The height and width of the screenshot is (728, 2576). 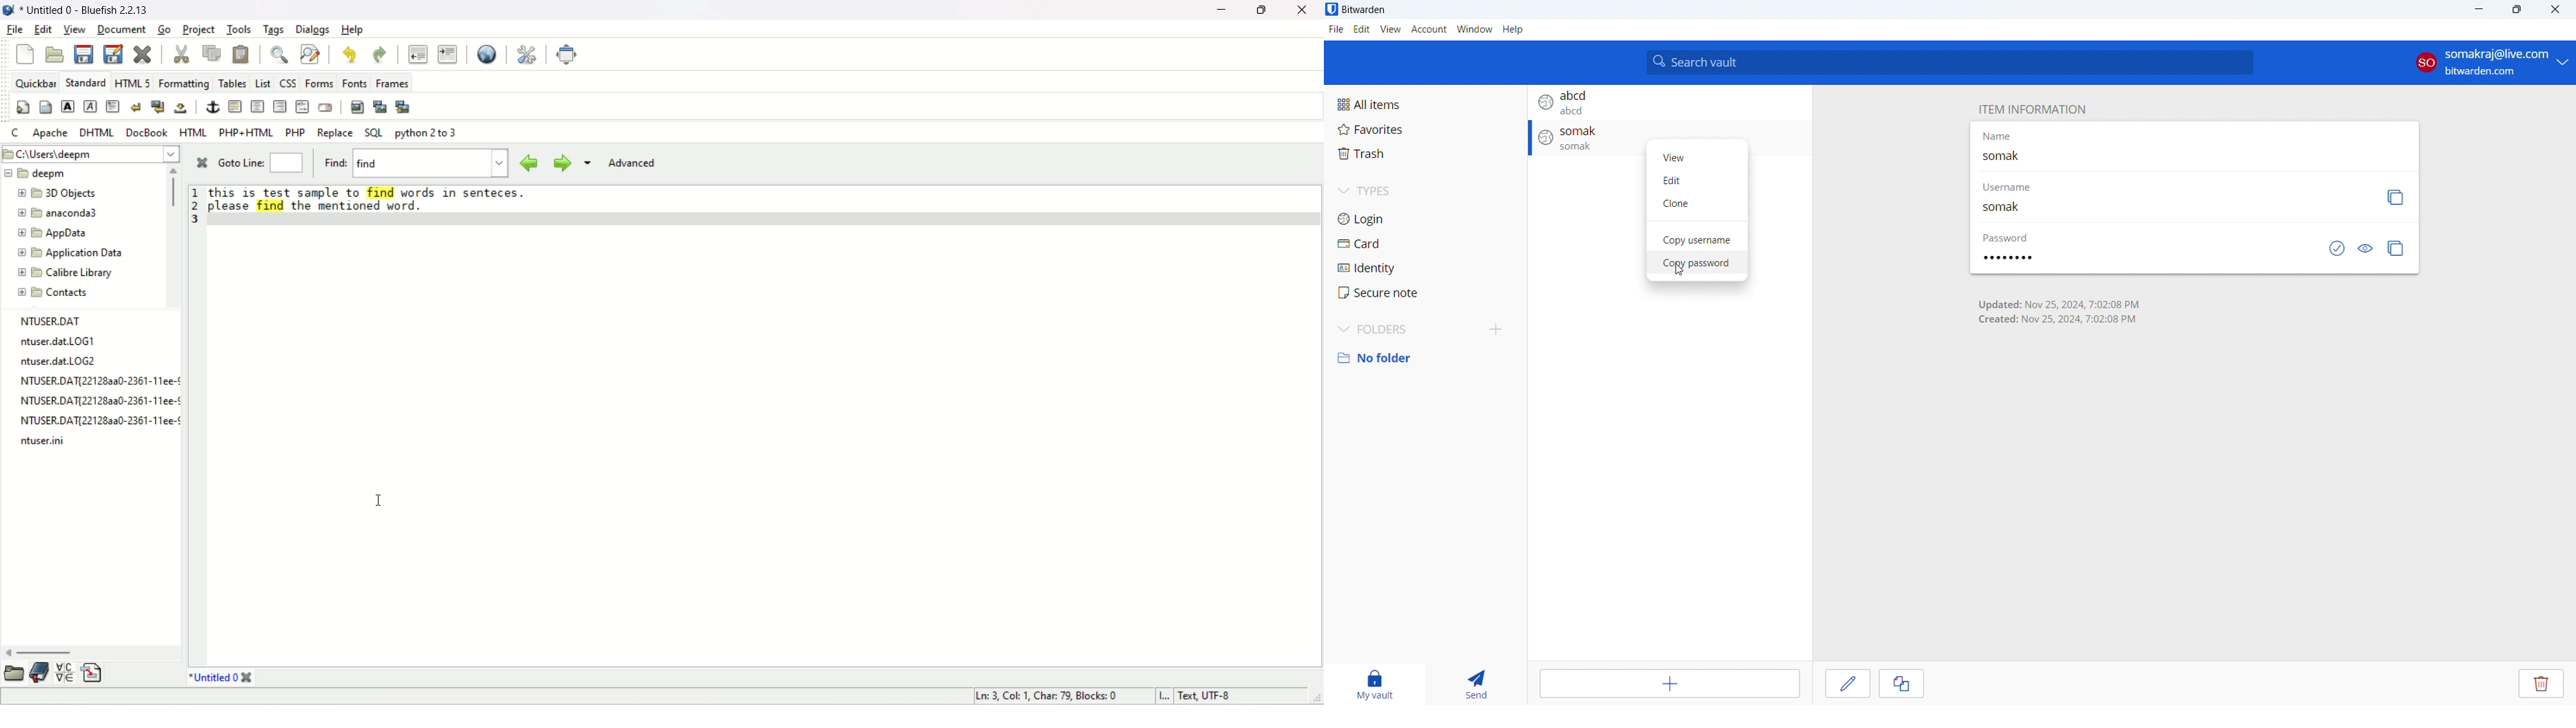 What do you see at coordinates (248, 678) in the screenshot?
I see `close tab` at bounding box center [248, 678].